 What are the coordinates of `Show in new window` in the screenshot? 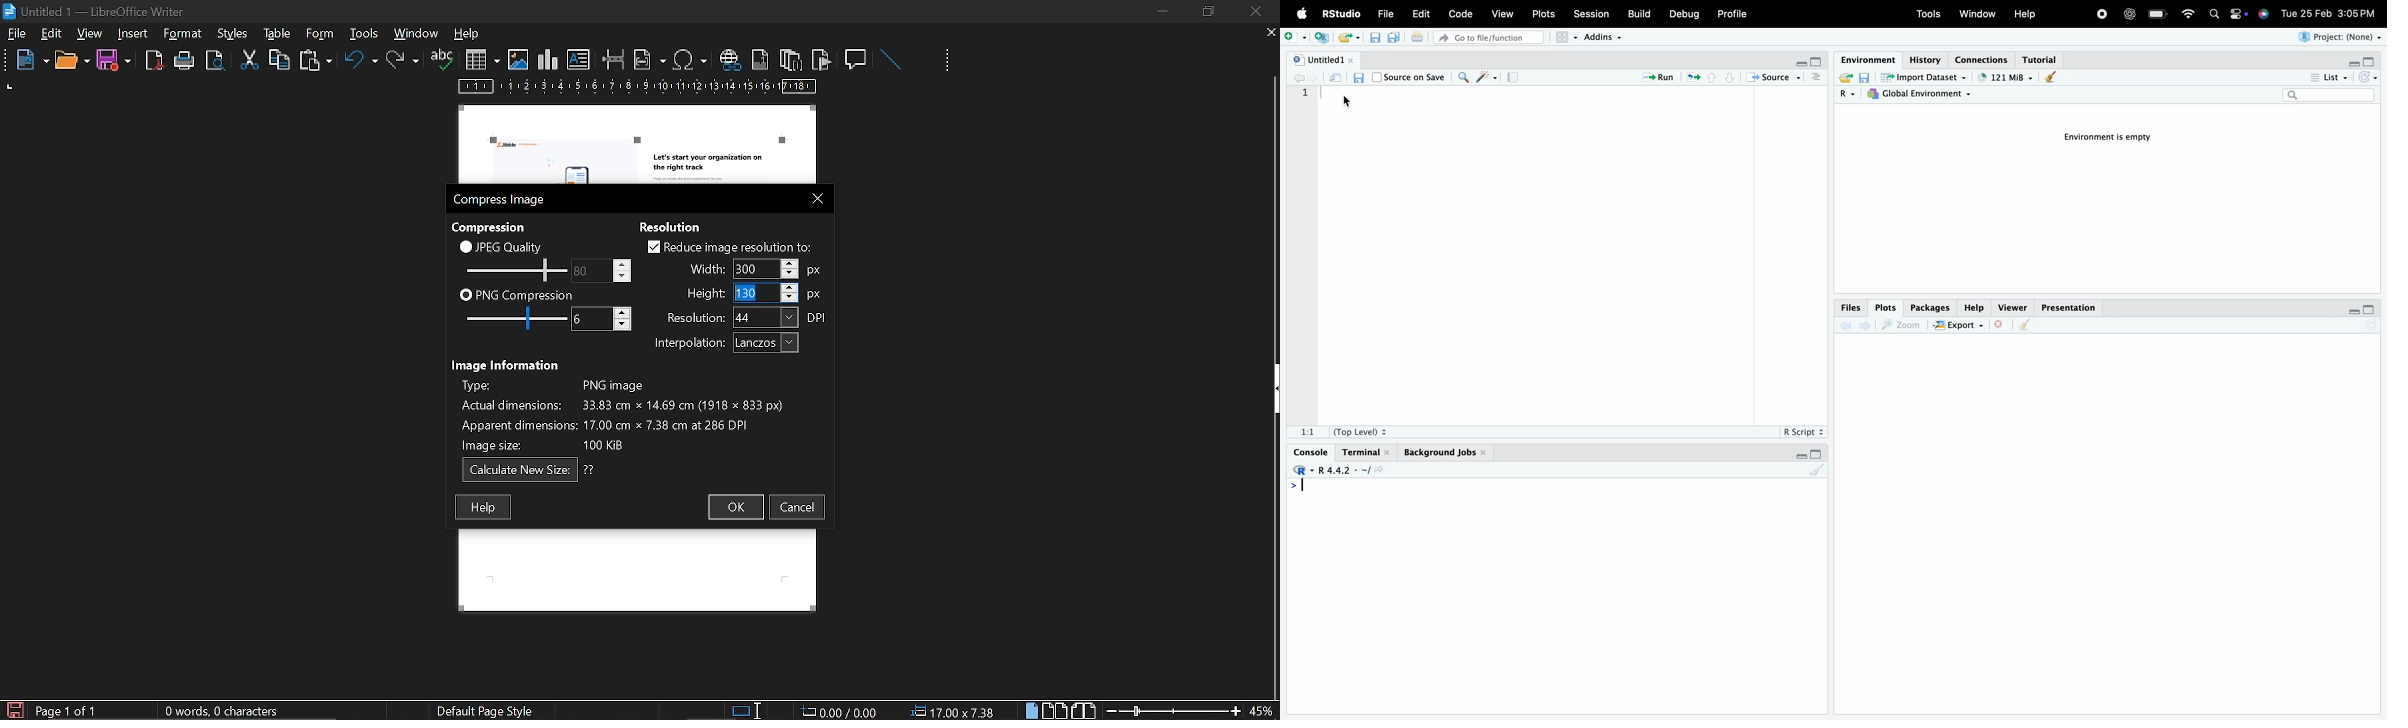 It's located at (1335, 77).